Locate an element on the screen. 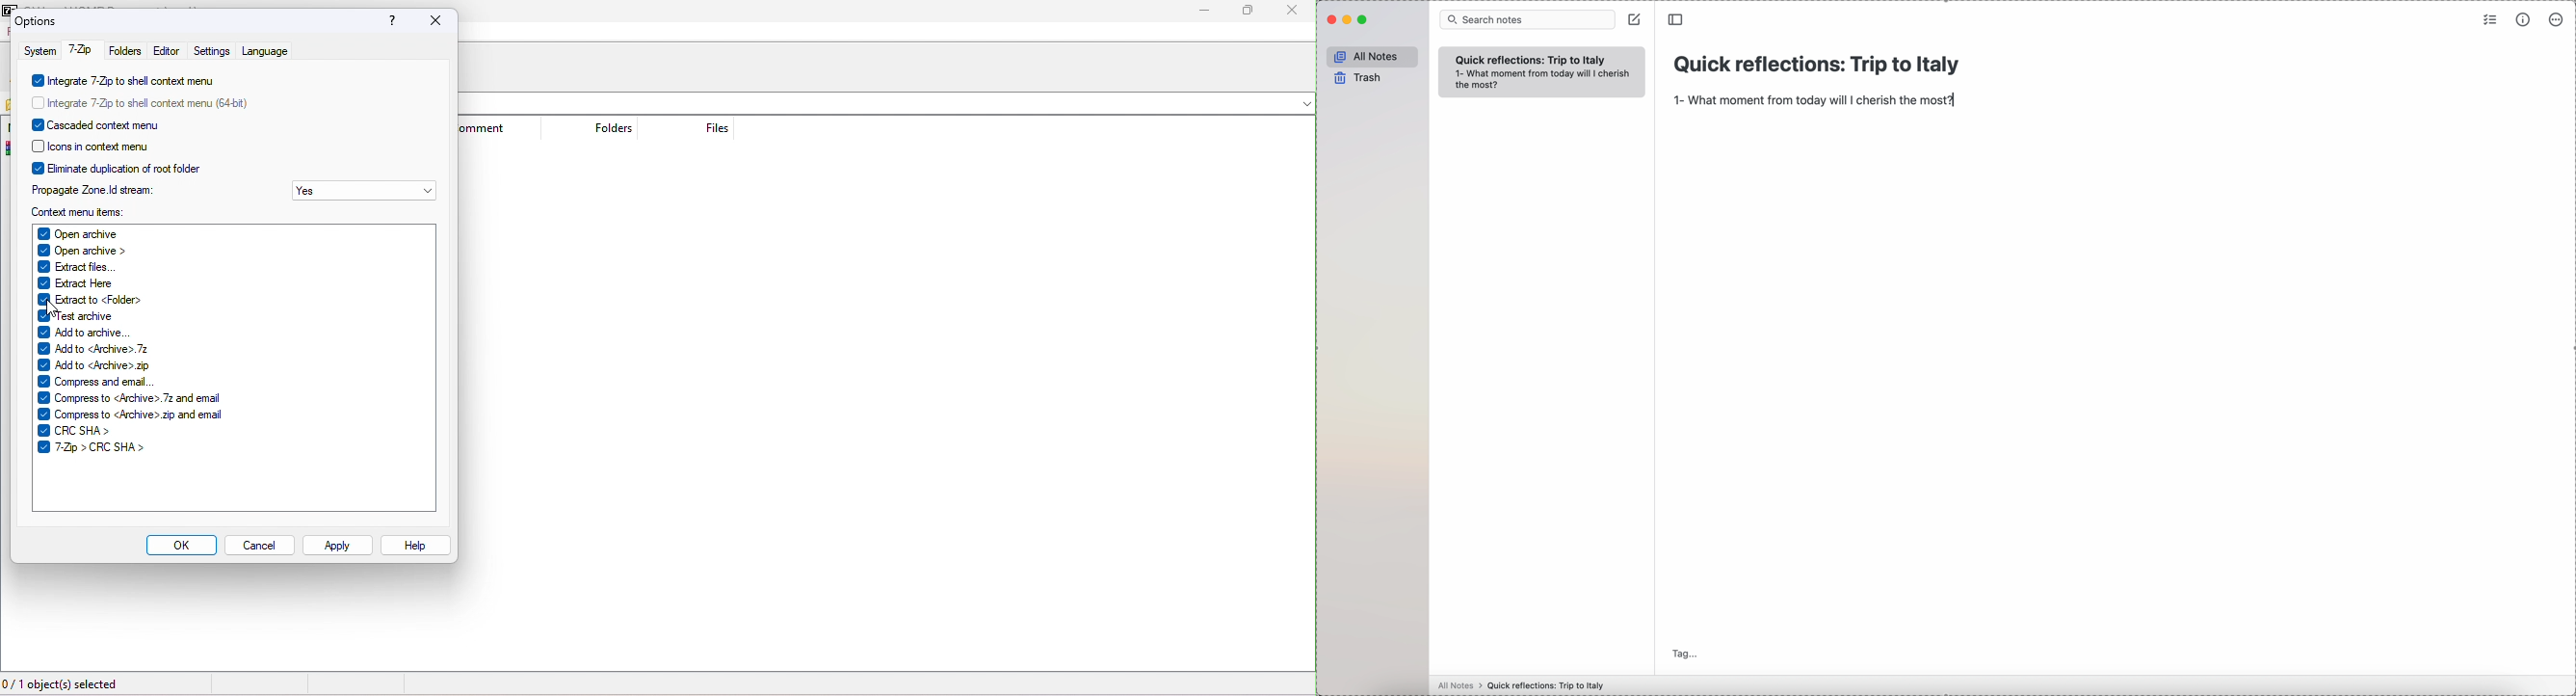 This screenshot has height=700, width=2576. cursor movement is located at coordinates (55, 308).